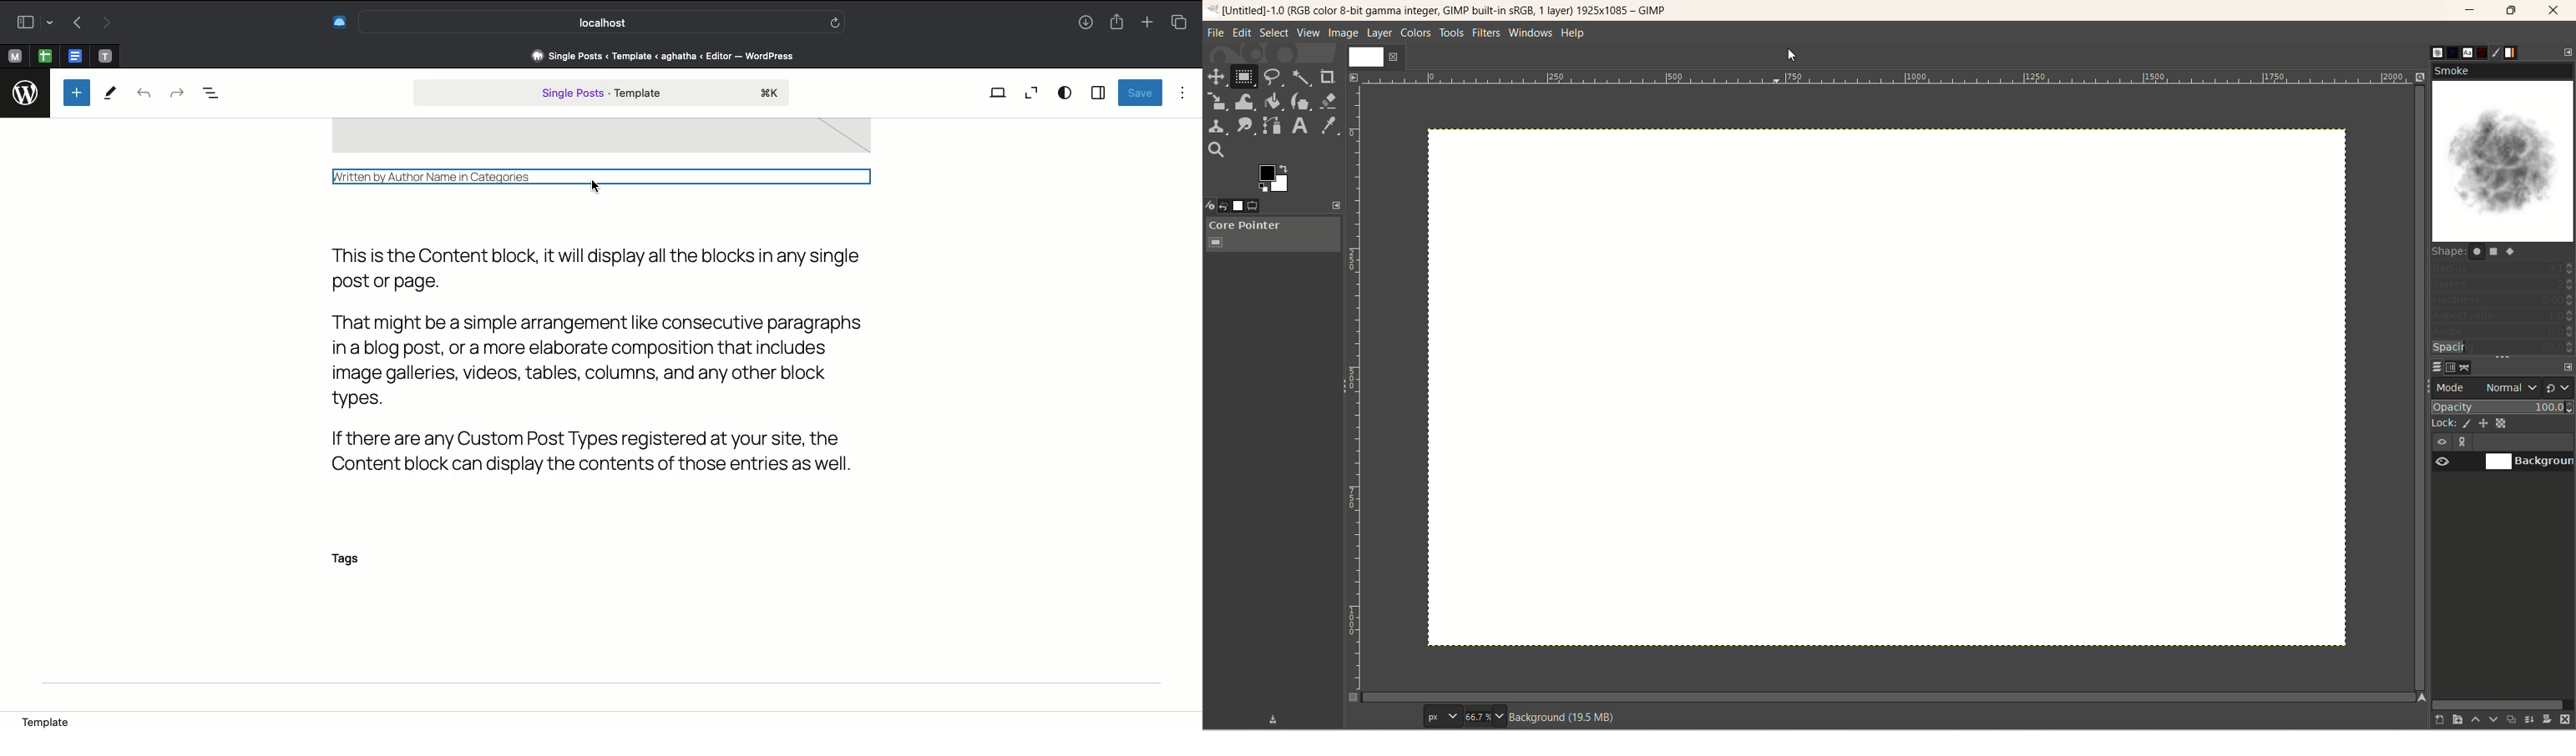  What do you see at coordinates (601, 94) in the screenshot?
I see `Single post template` at bounding box center [601, 94].